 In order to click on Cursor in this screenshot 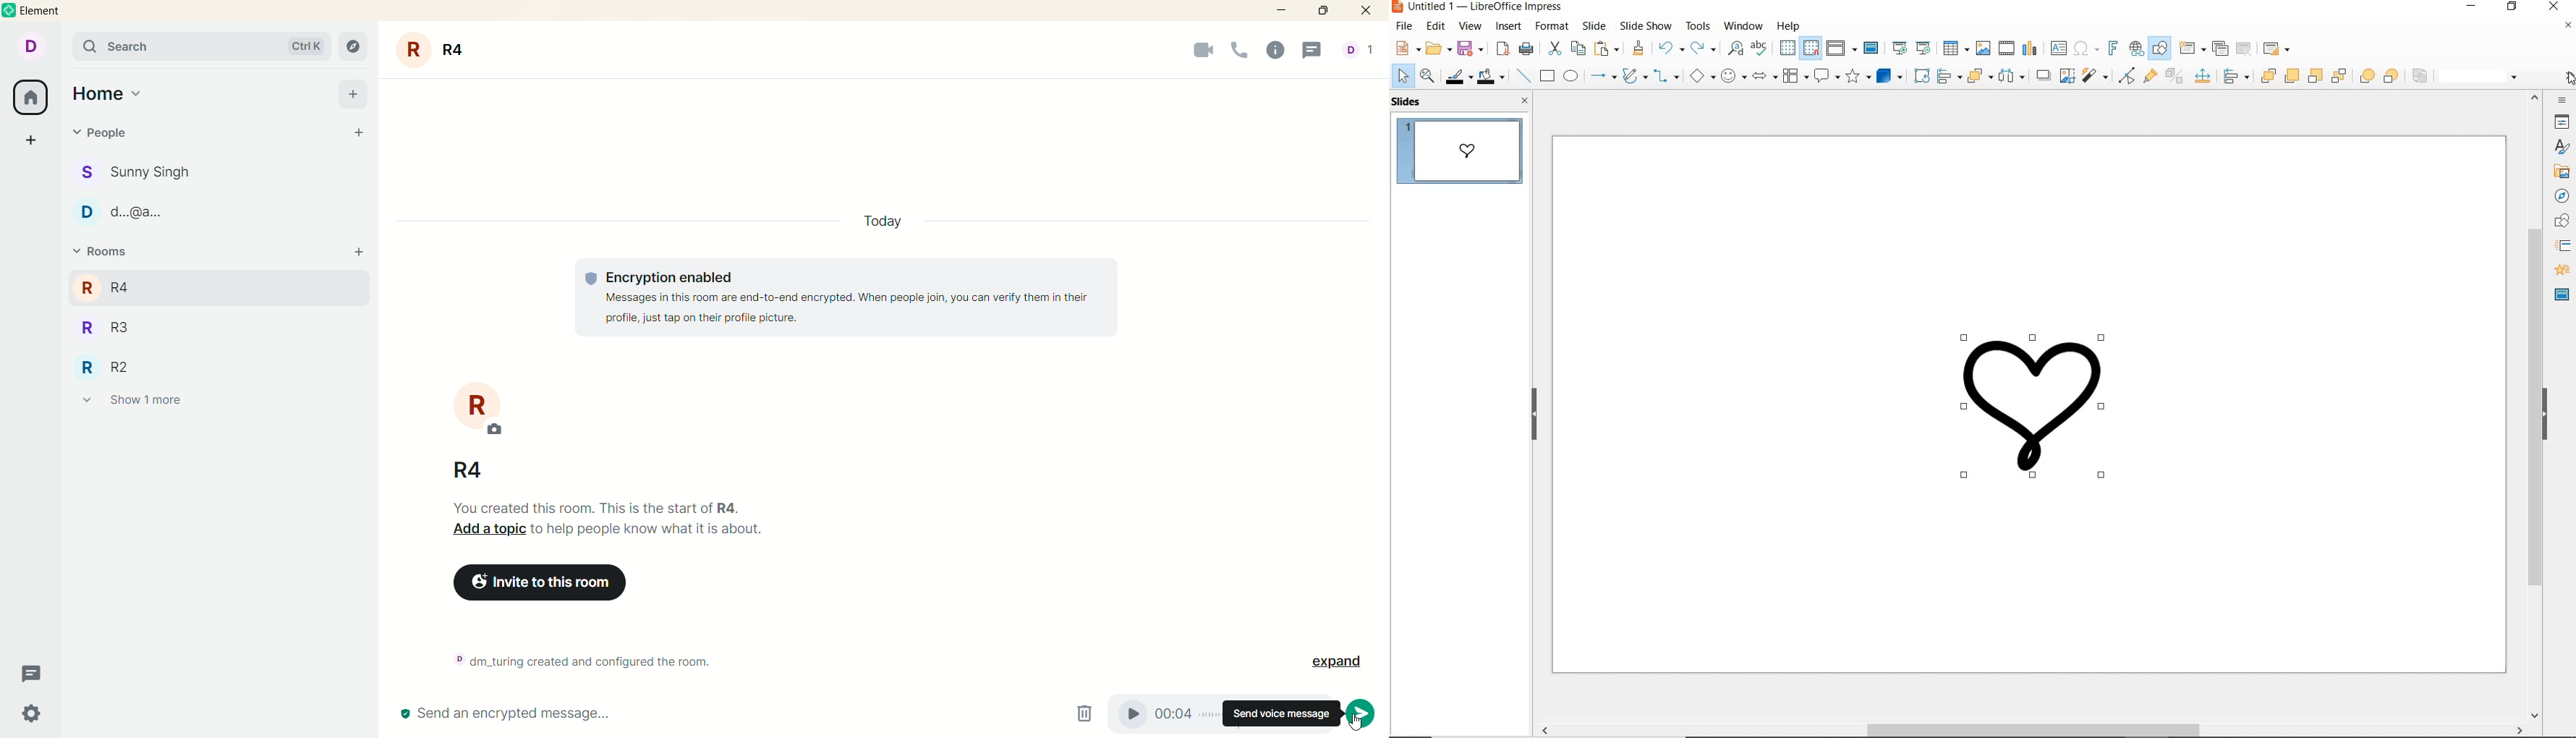, I will do `click(2569, 80)`.